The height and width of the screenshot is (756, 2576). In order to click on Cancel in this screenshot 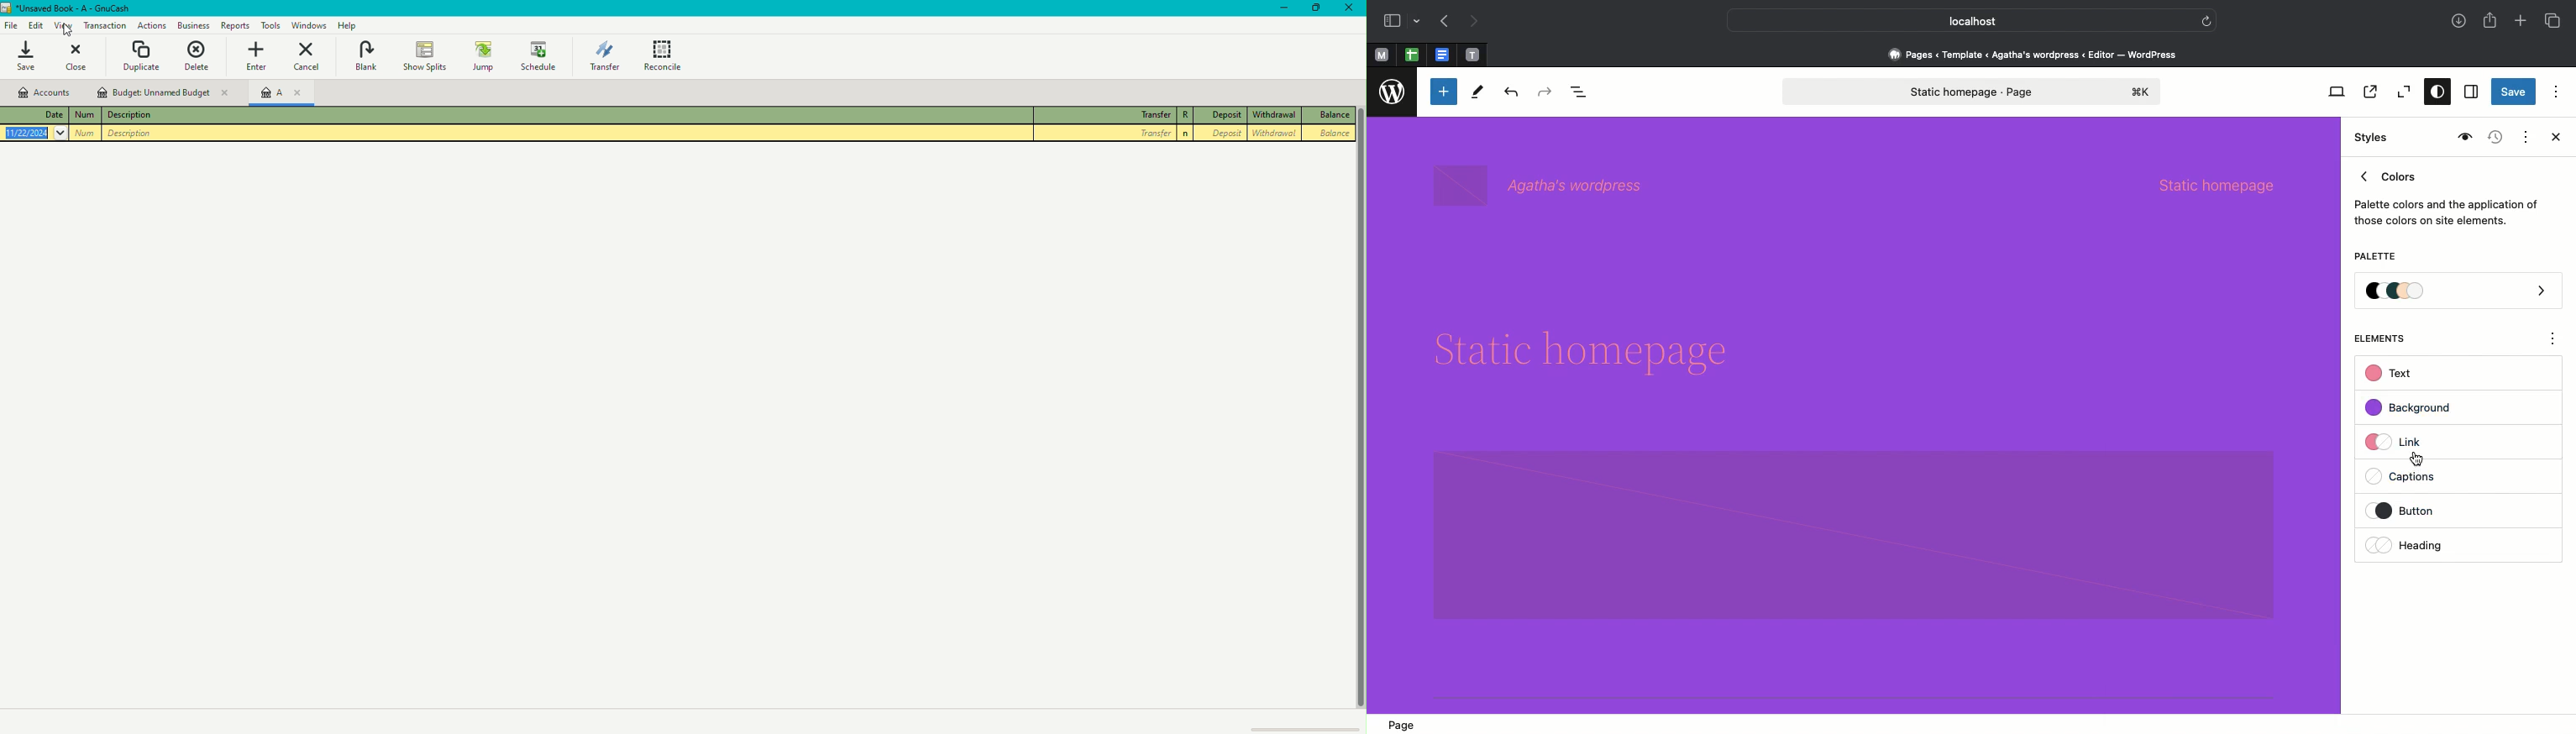, I will do `click(307, 58)`.